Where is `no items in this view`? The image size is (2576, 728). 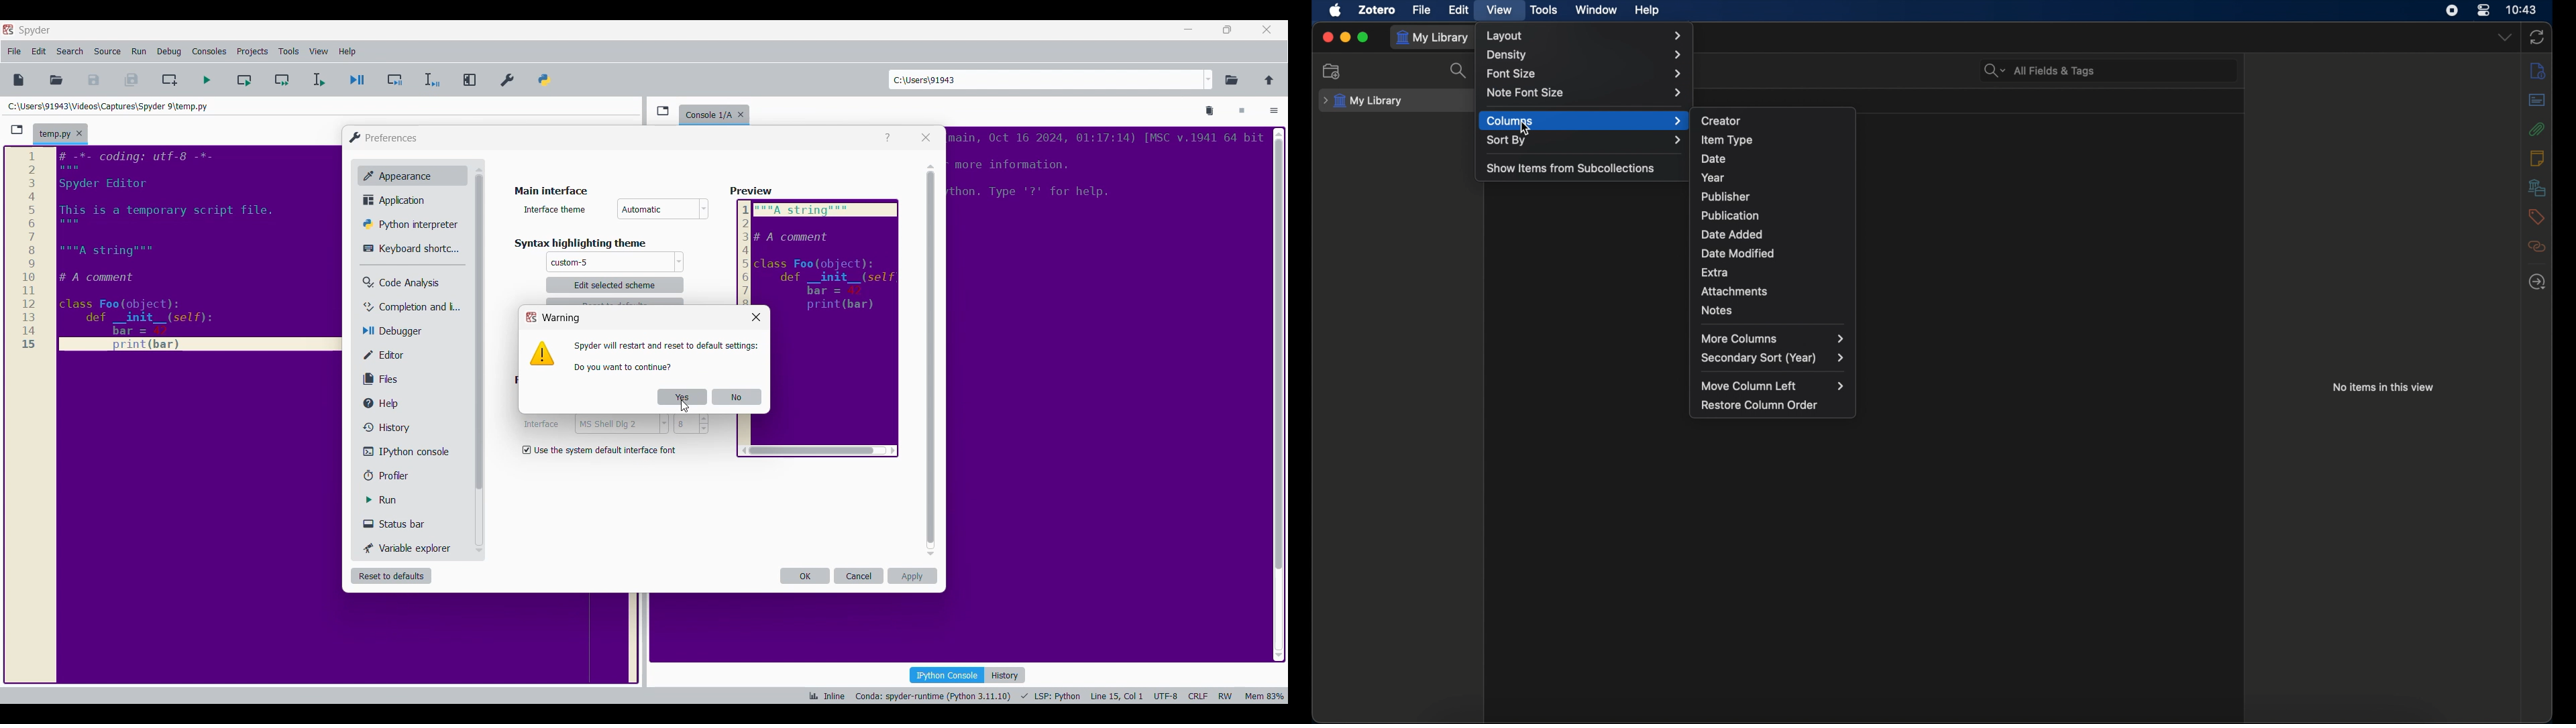 no items in this view is located at coordinates (2383, 387).